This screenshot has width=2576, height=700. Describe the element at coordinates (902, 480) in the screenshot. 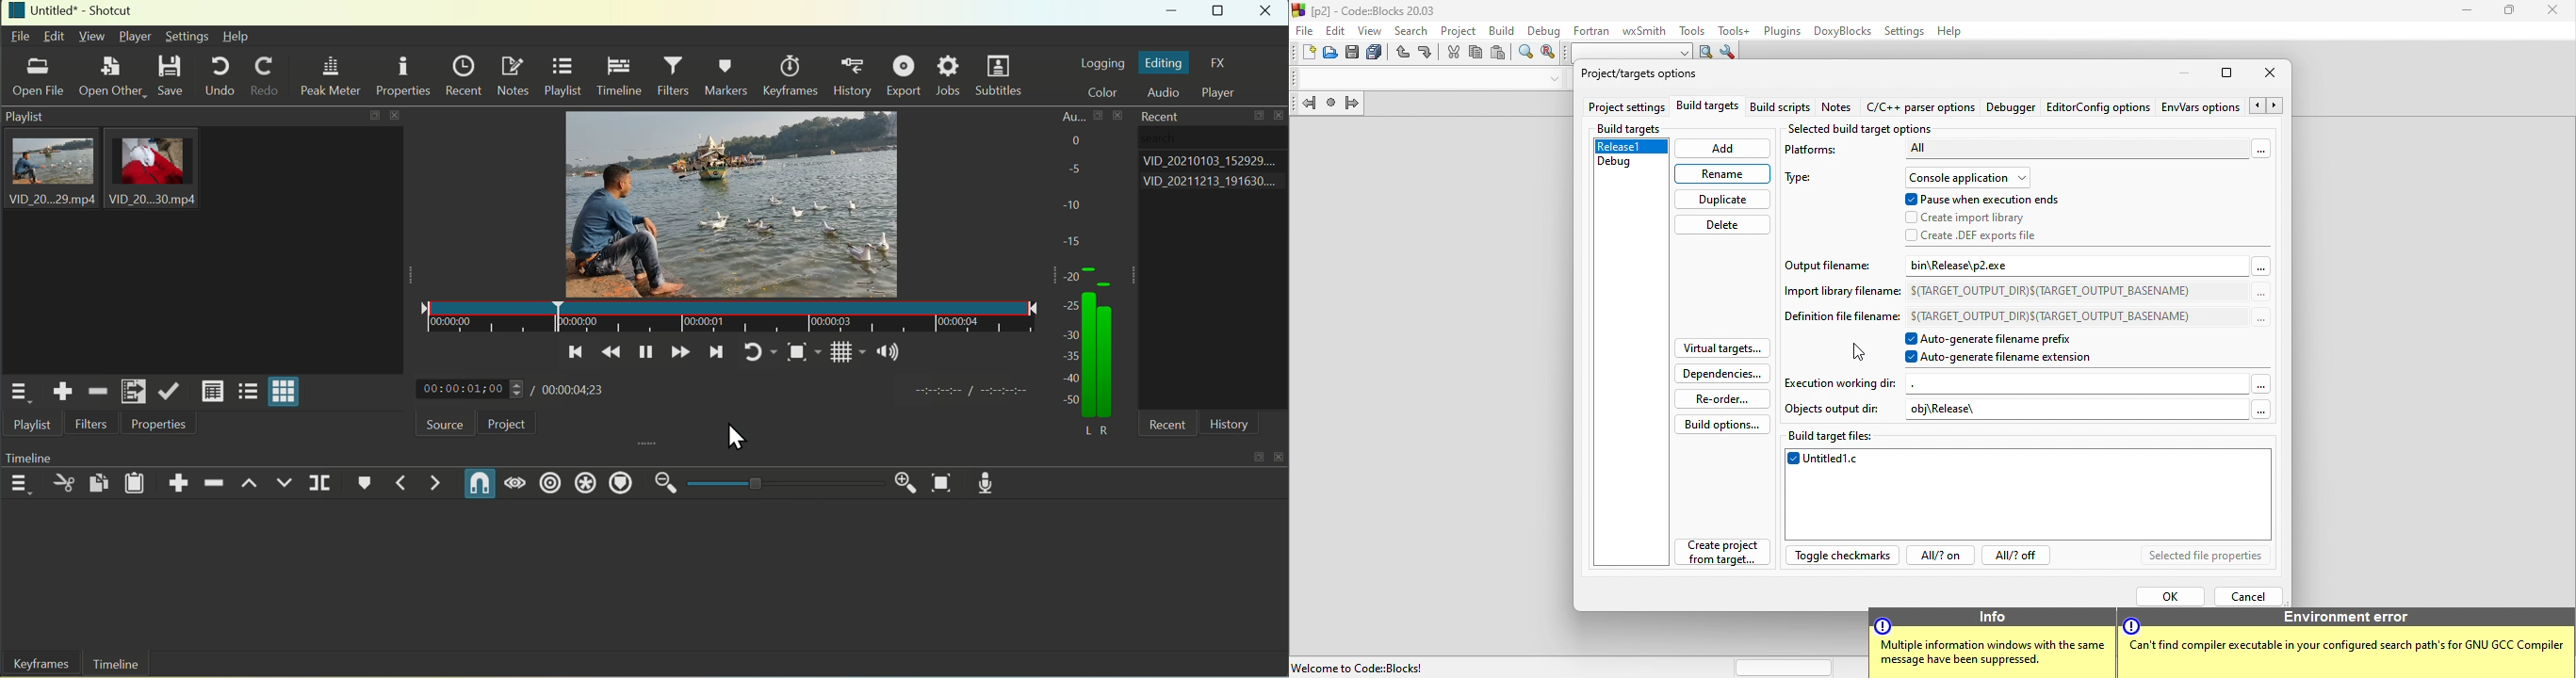

I see `Zoom in` at that location.